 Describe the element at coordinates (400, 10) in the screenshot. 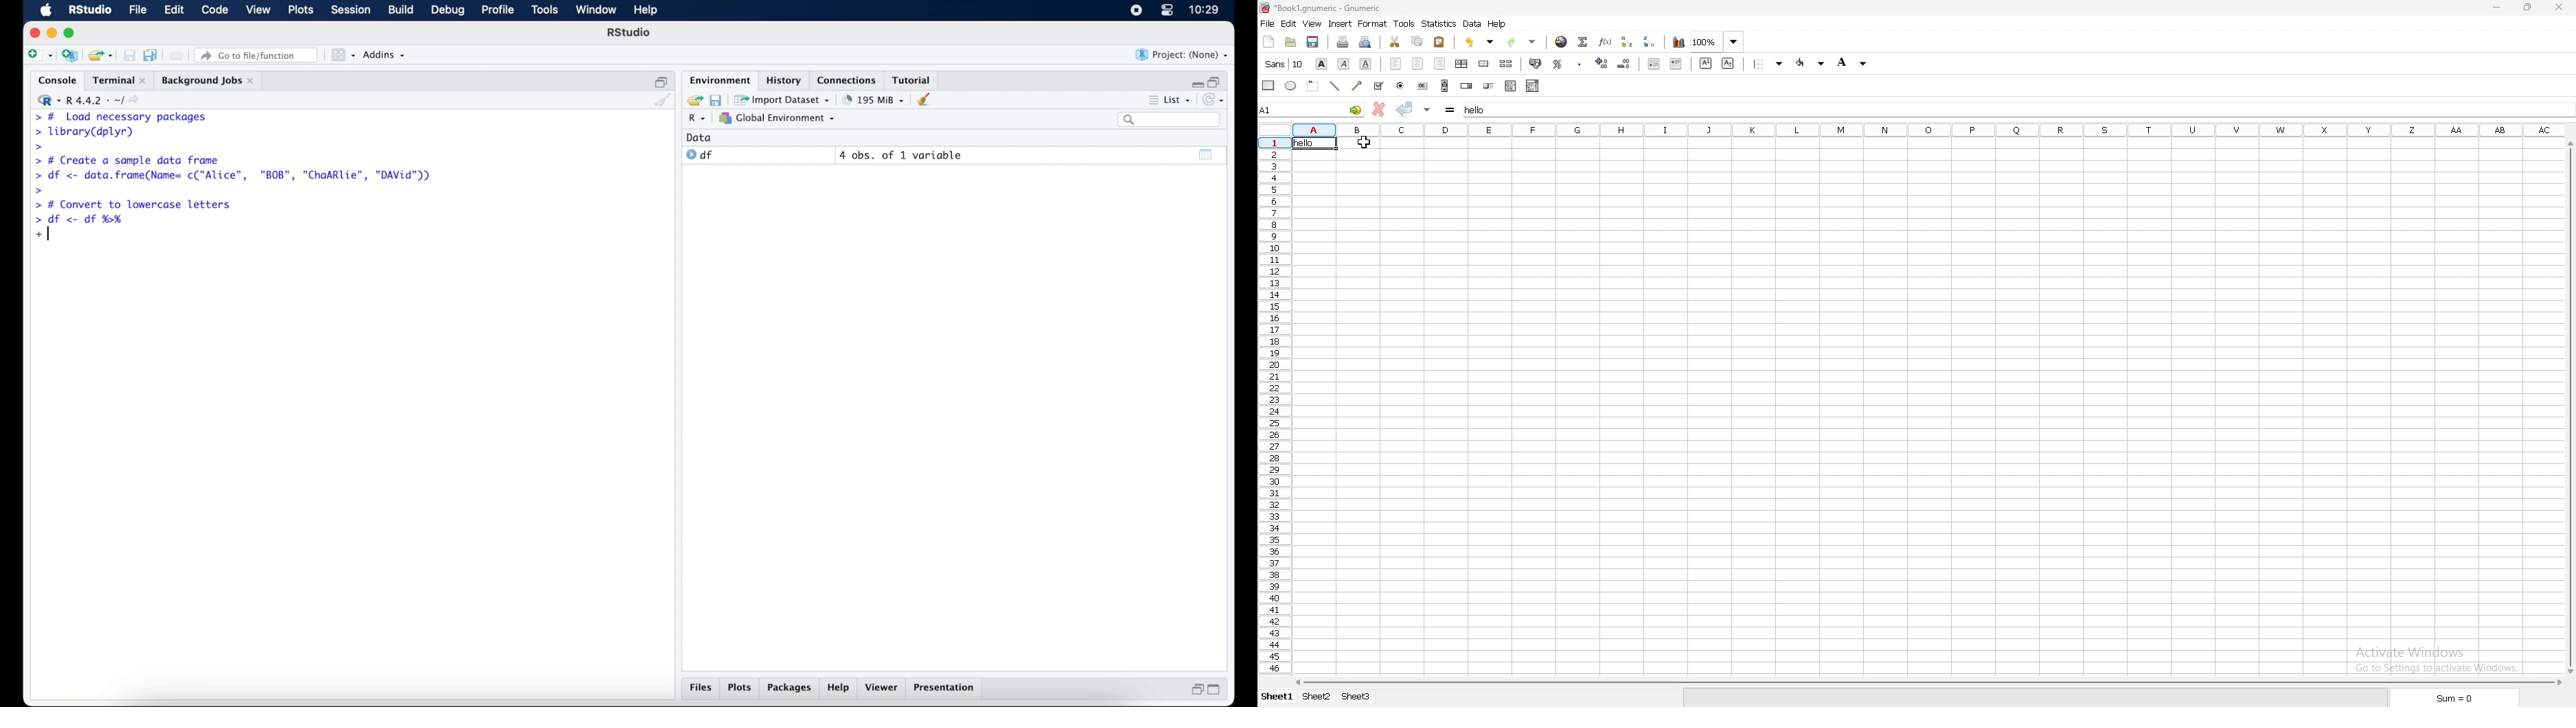

I see `build` at that location.